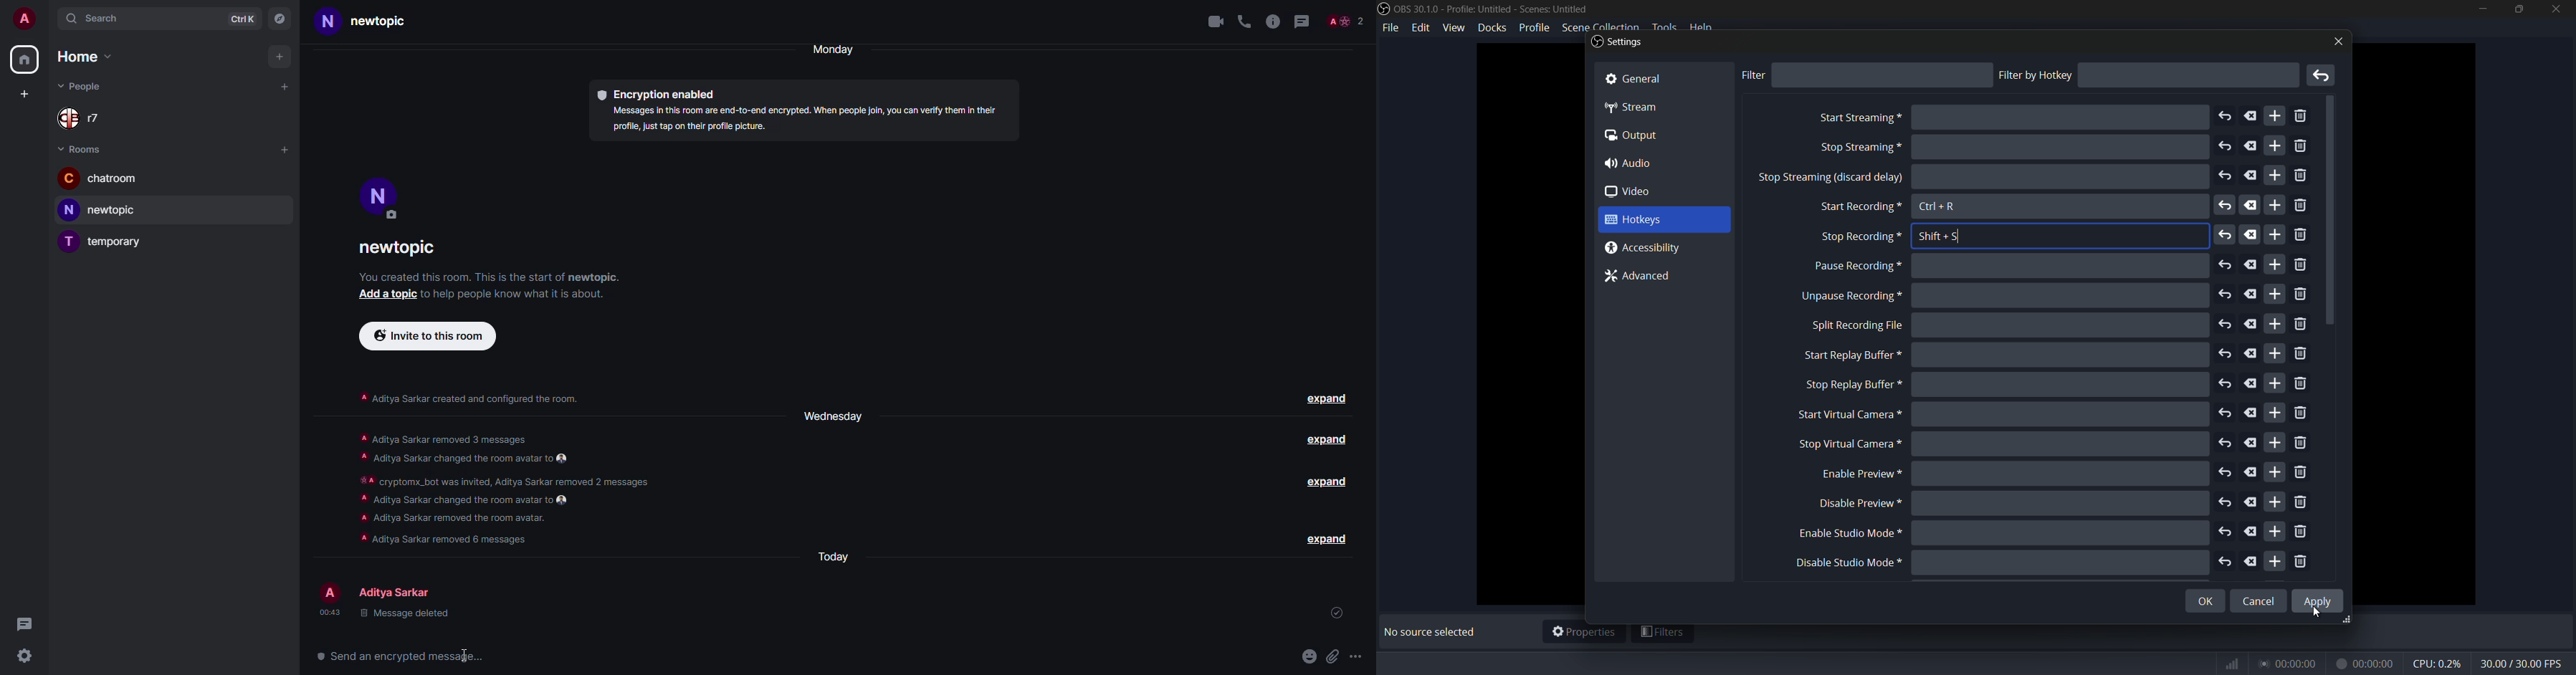 Image resolution: width=2576 pixels, height=700 pixels. Describe the element at coordinates (1847, 563) in the screenshot. I see `disable studio mode` at that location.